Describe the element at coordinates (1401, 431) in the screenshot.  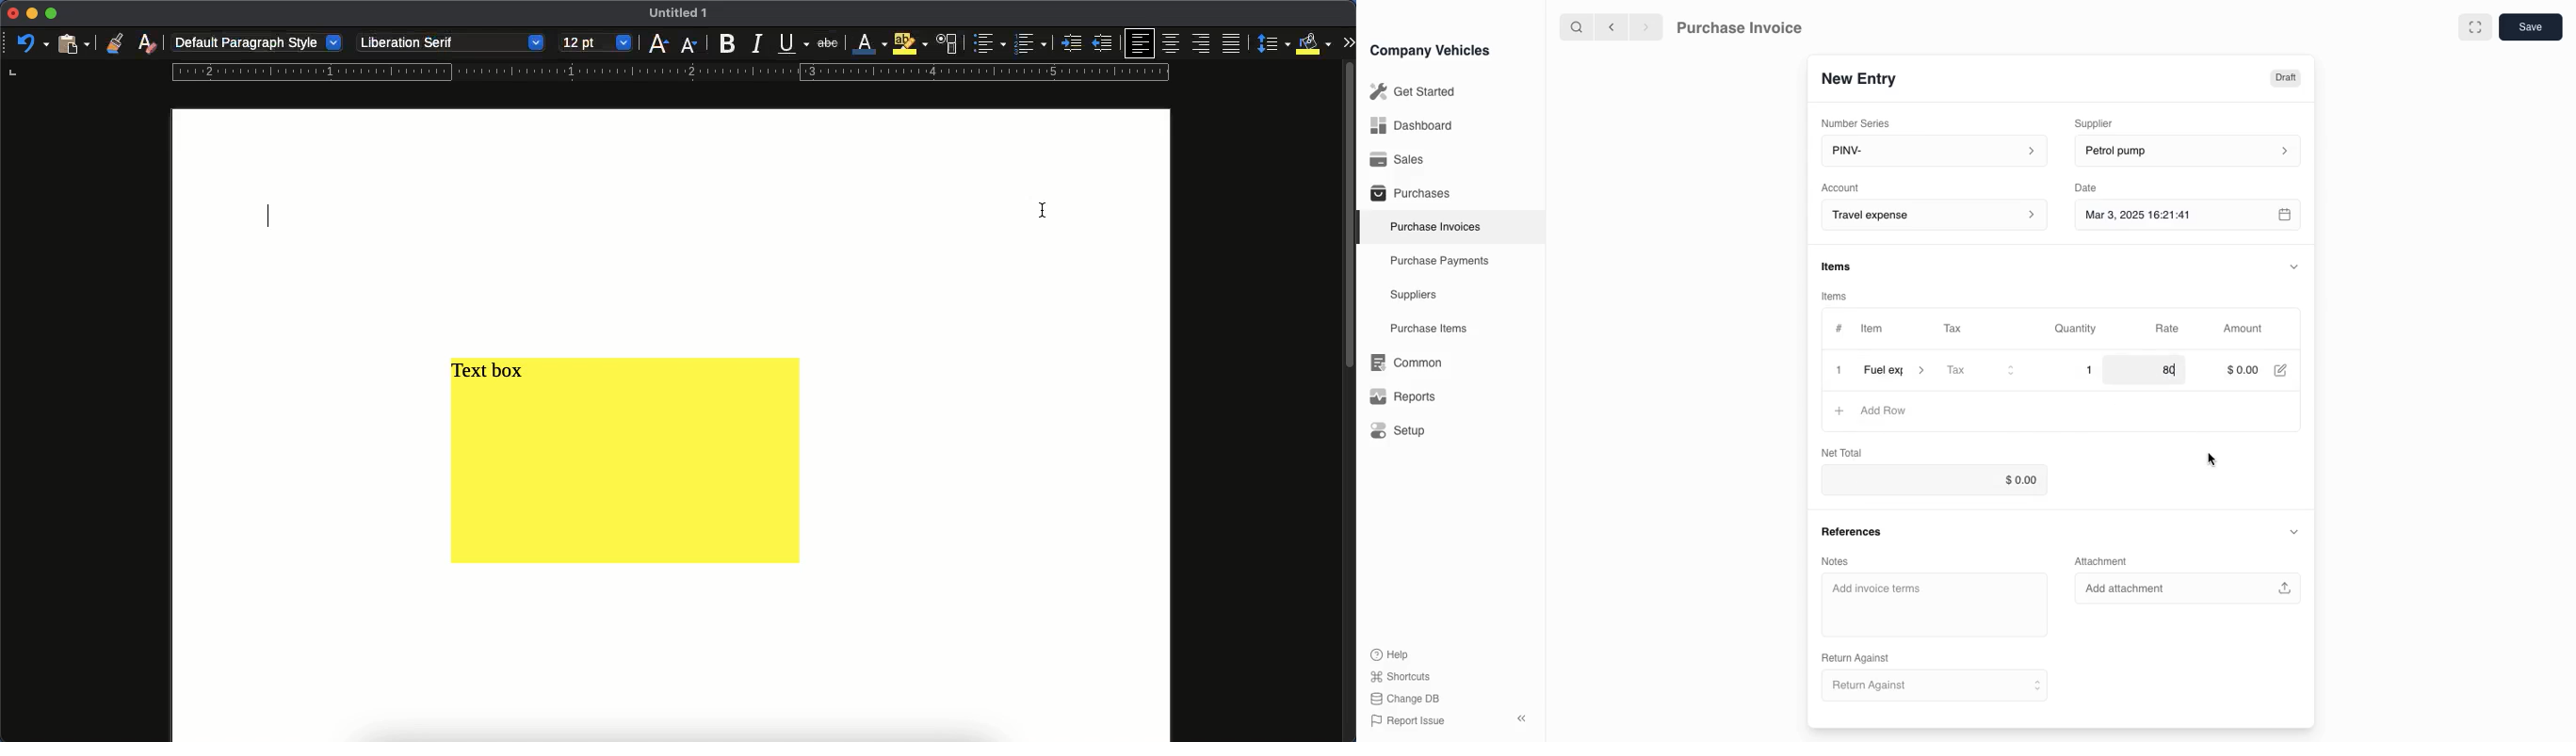
I see `Setup` at that location.